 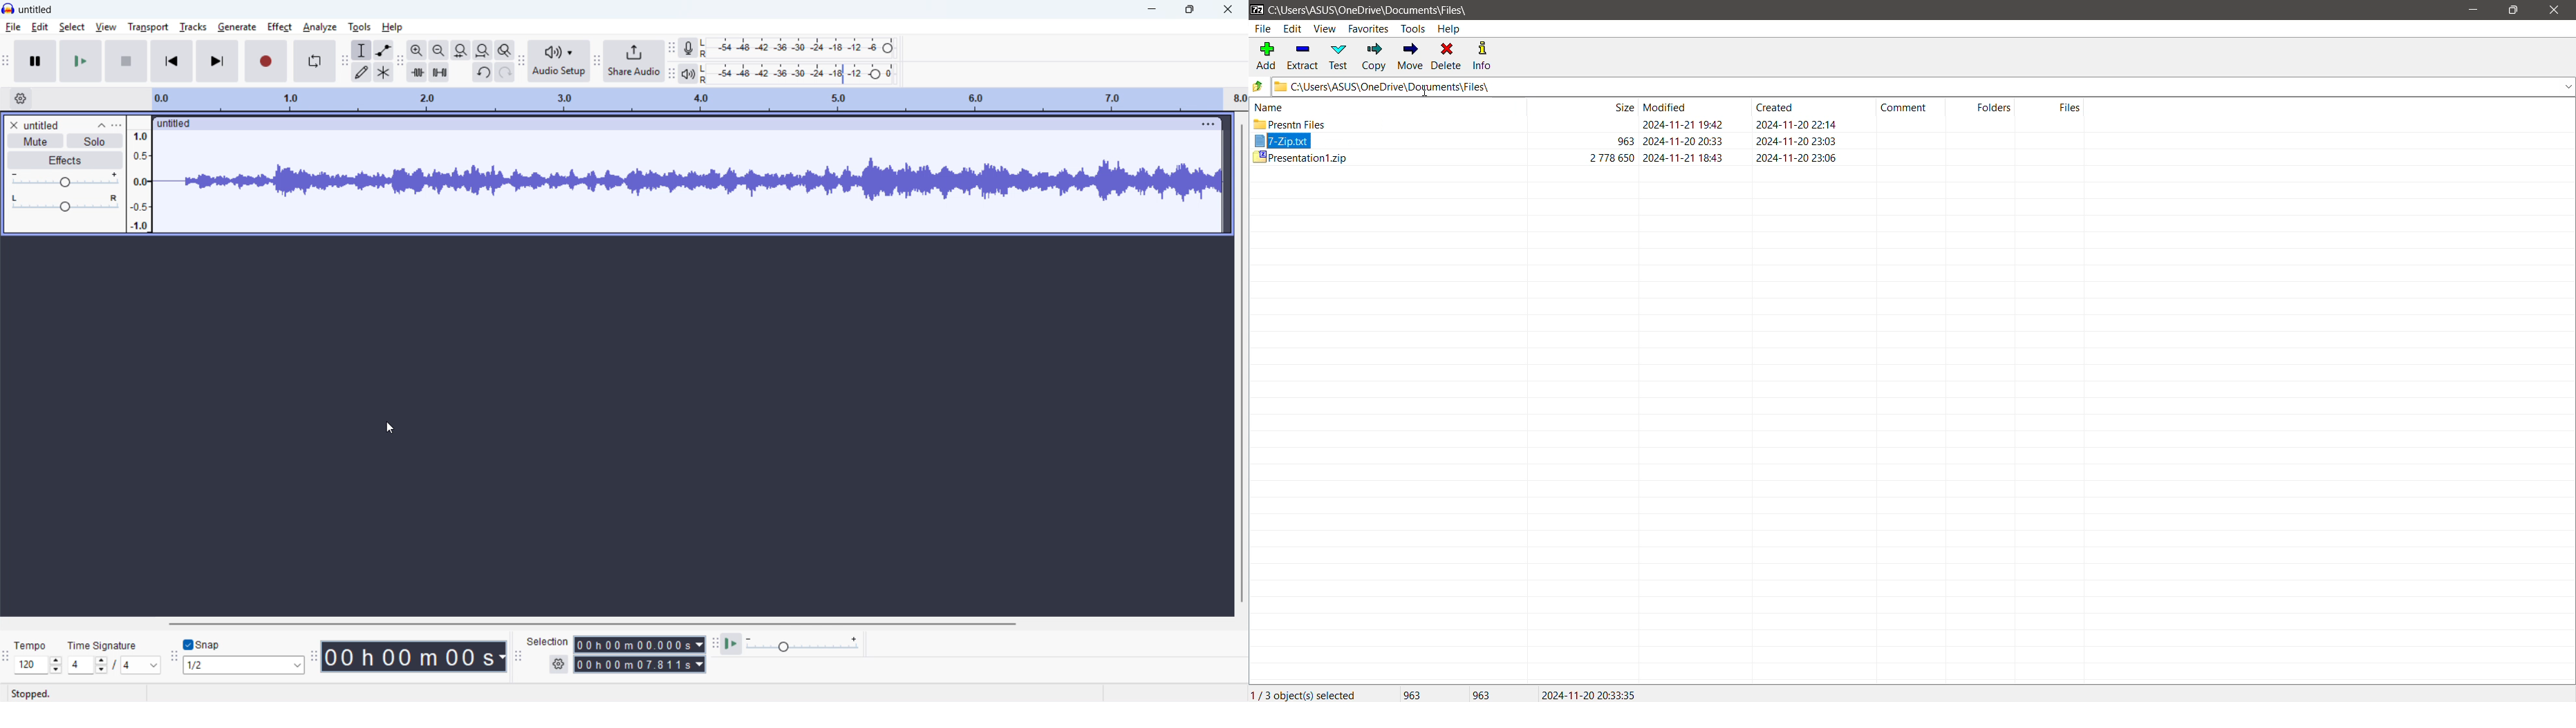 What do you see at coordinates (203, 644) in the screenshot?
I see `toggle snap` at bounding box center [203, 644].